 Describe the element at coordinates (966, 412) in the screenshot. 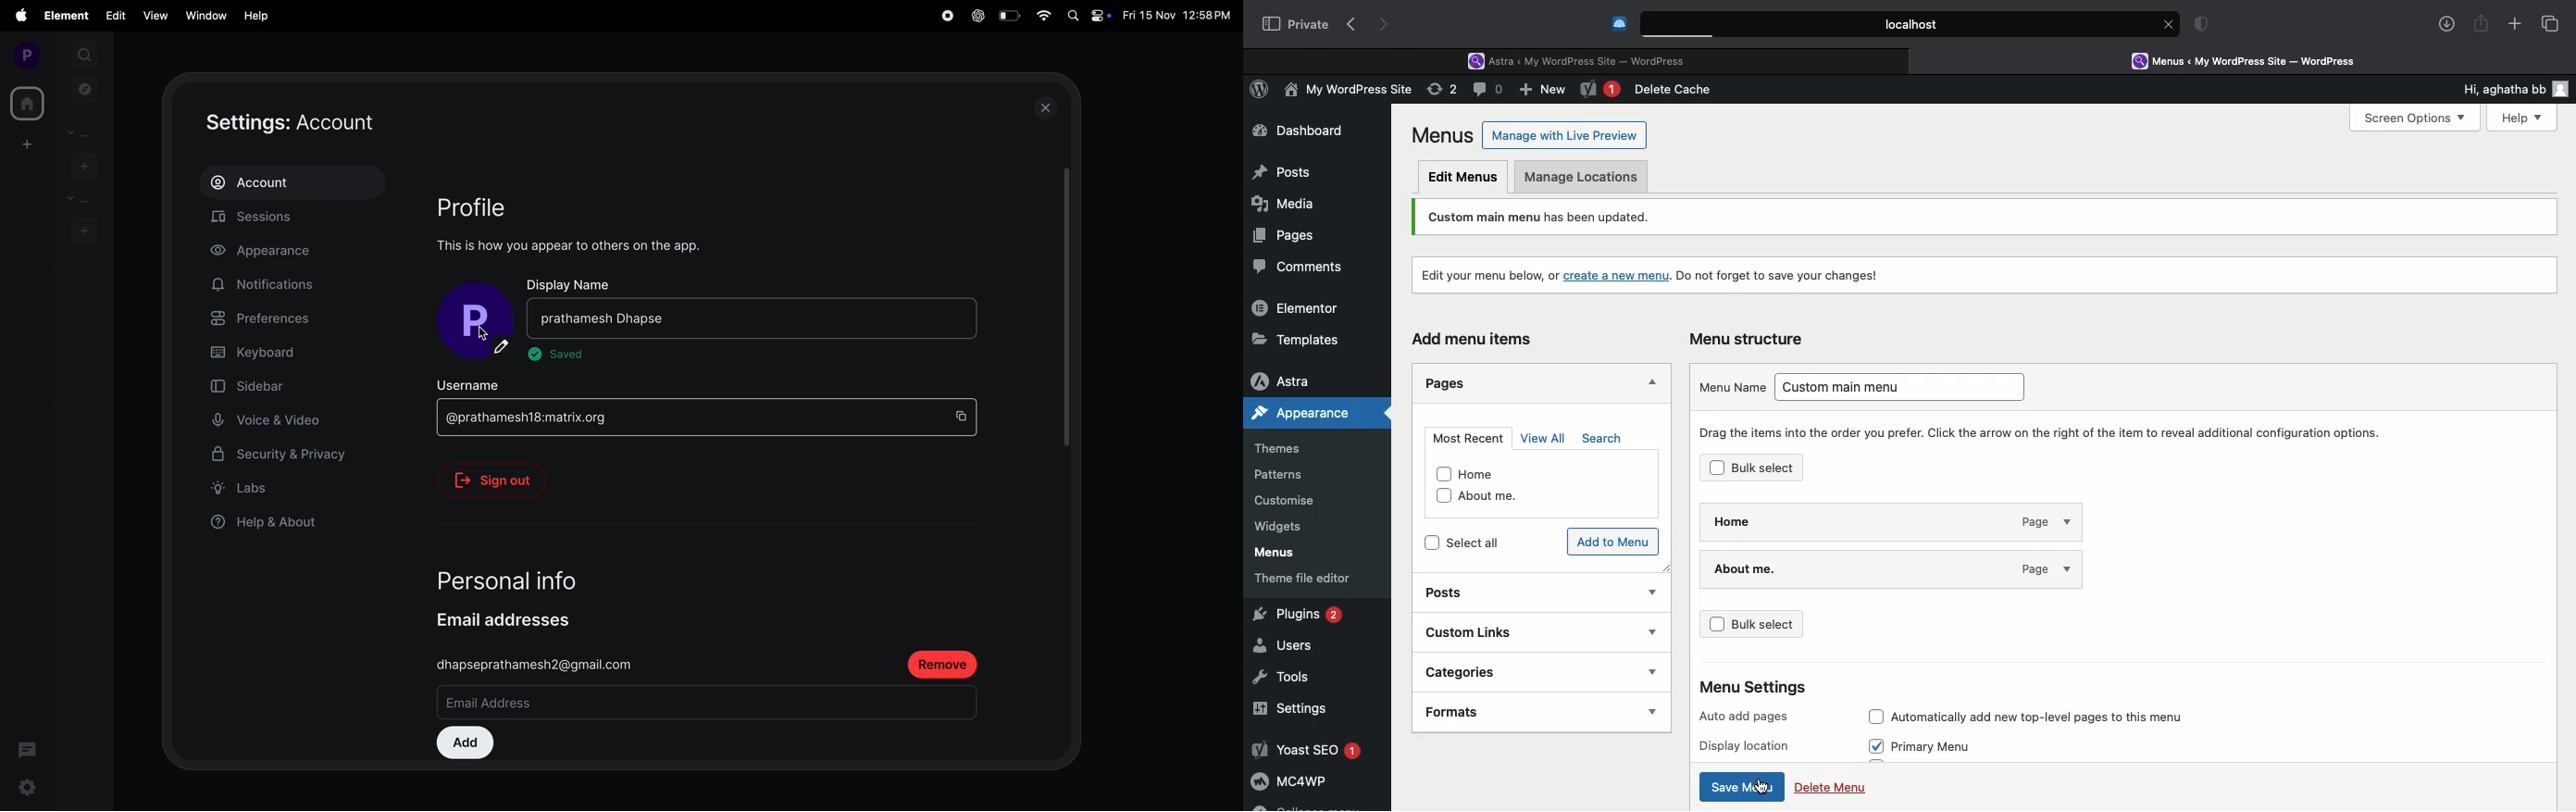

I see `copy` at that location.